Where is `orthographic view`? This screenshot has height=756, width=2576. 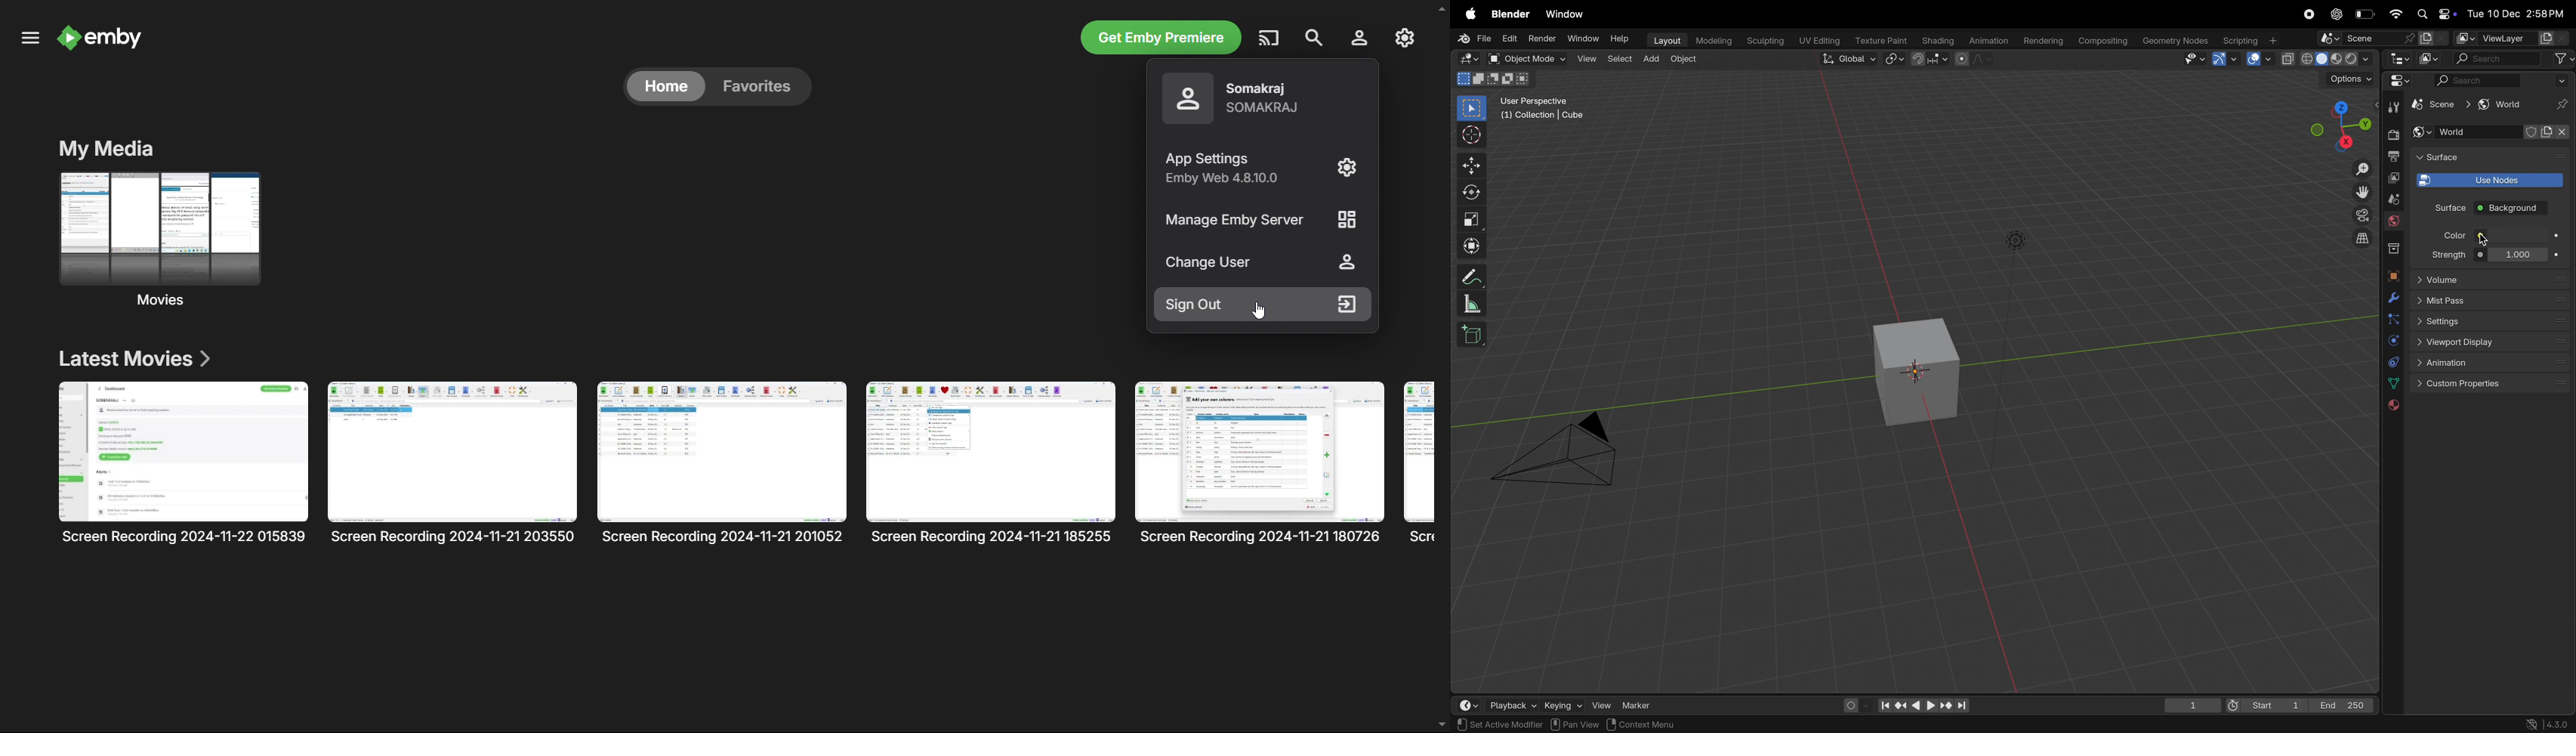 orthographic view is located at coordinates (2365, 239).